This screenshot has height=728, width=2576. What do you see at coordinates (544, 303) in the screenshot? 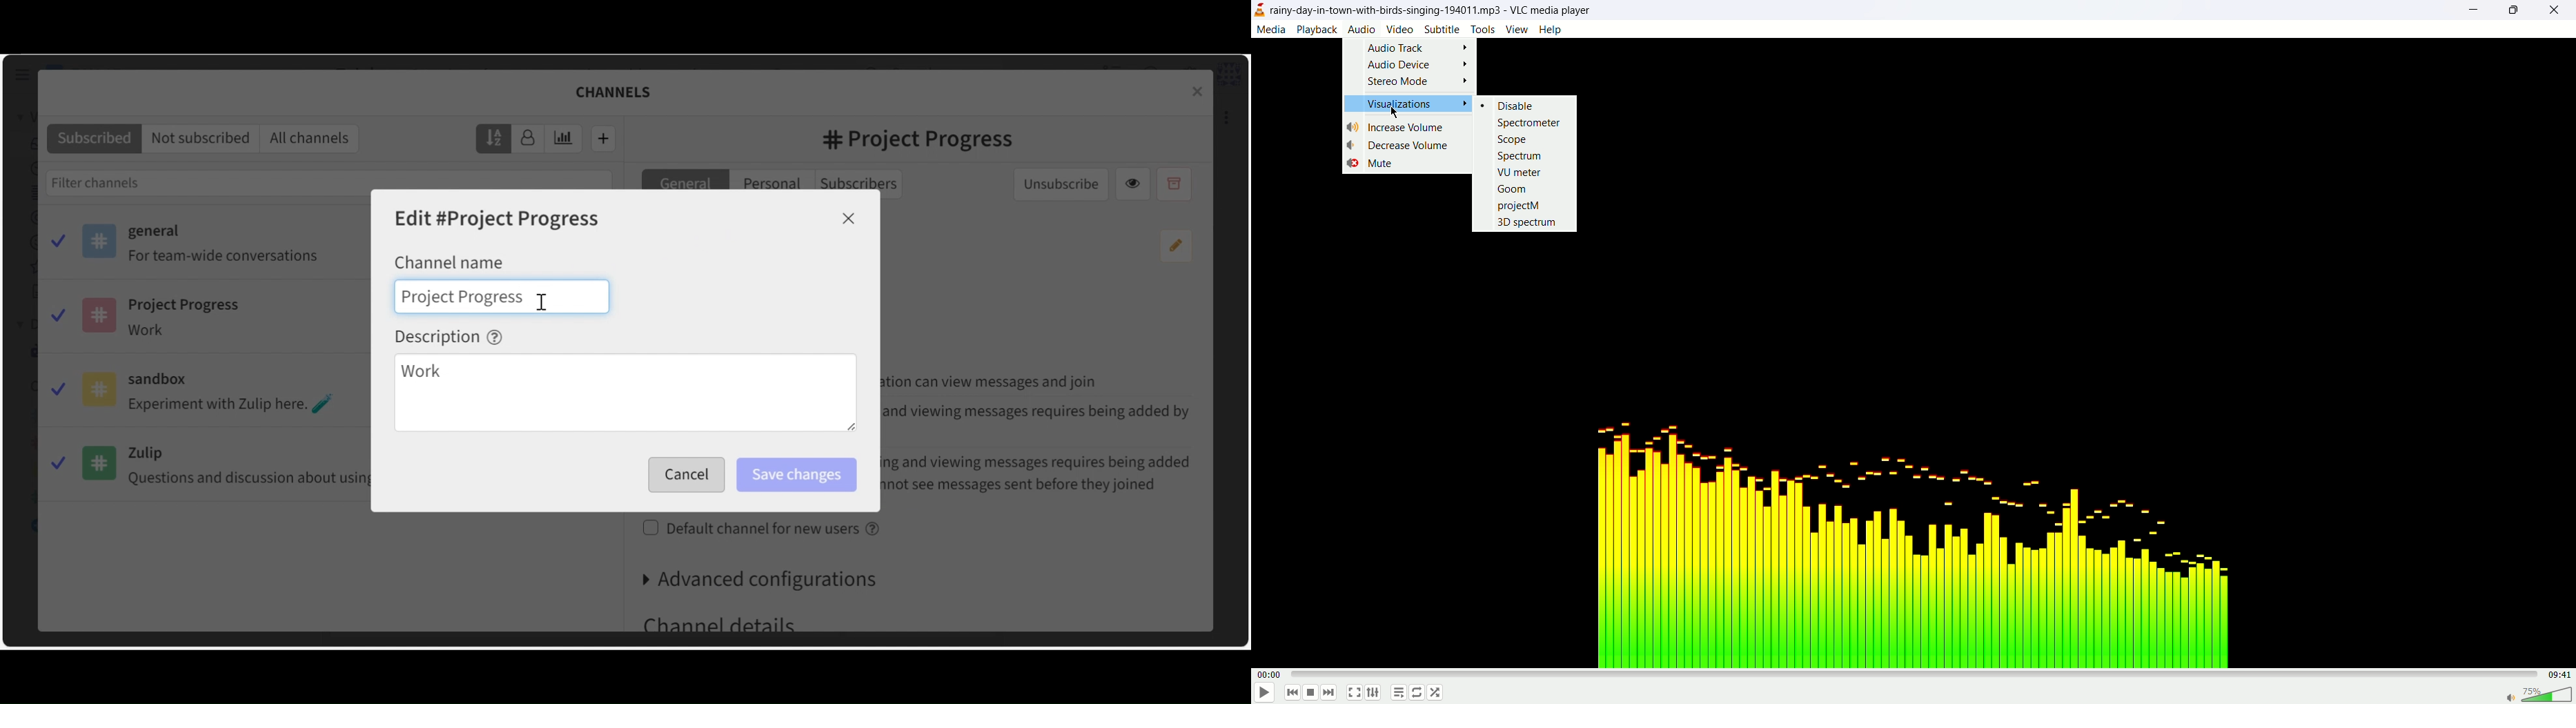
I see `Insertion cursor` at bounding box center [544, 303].